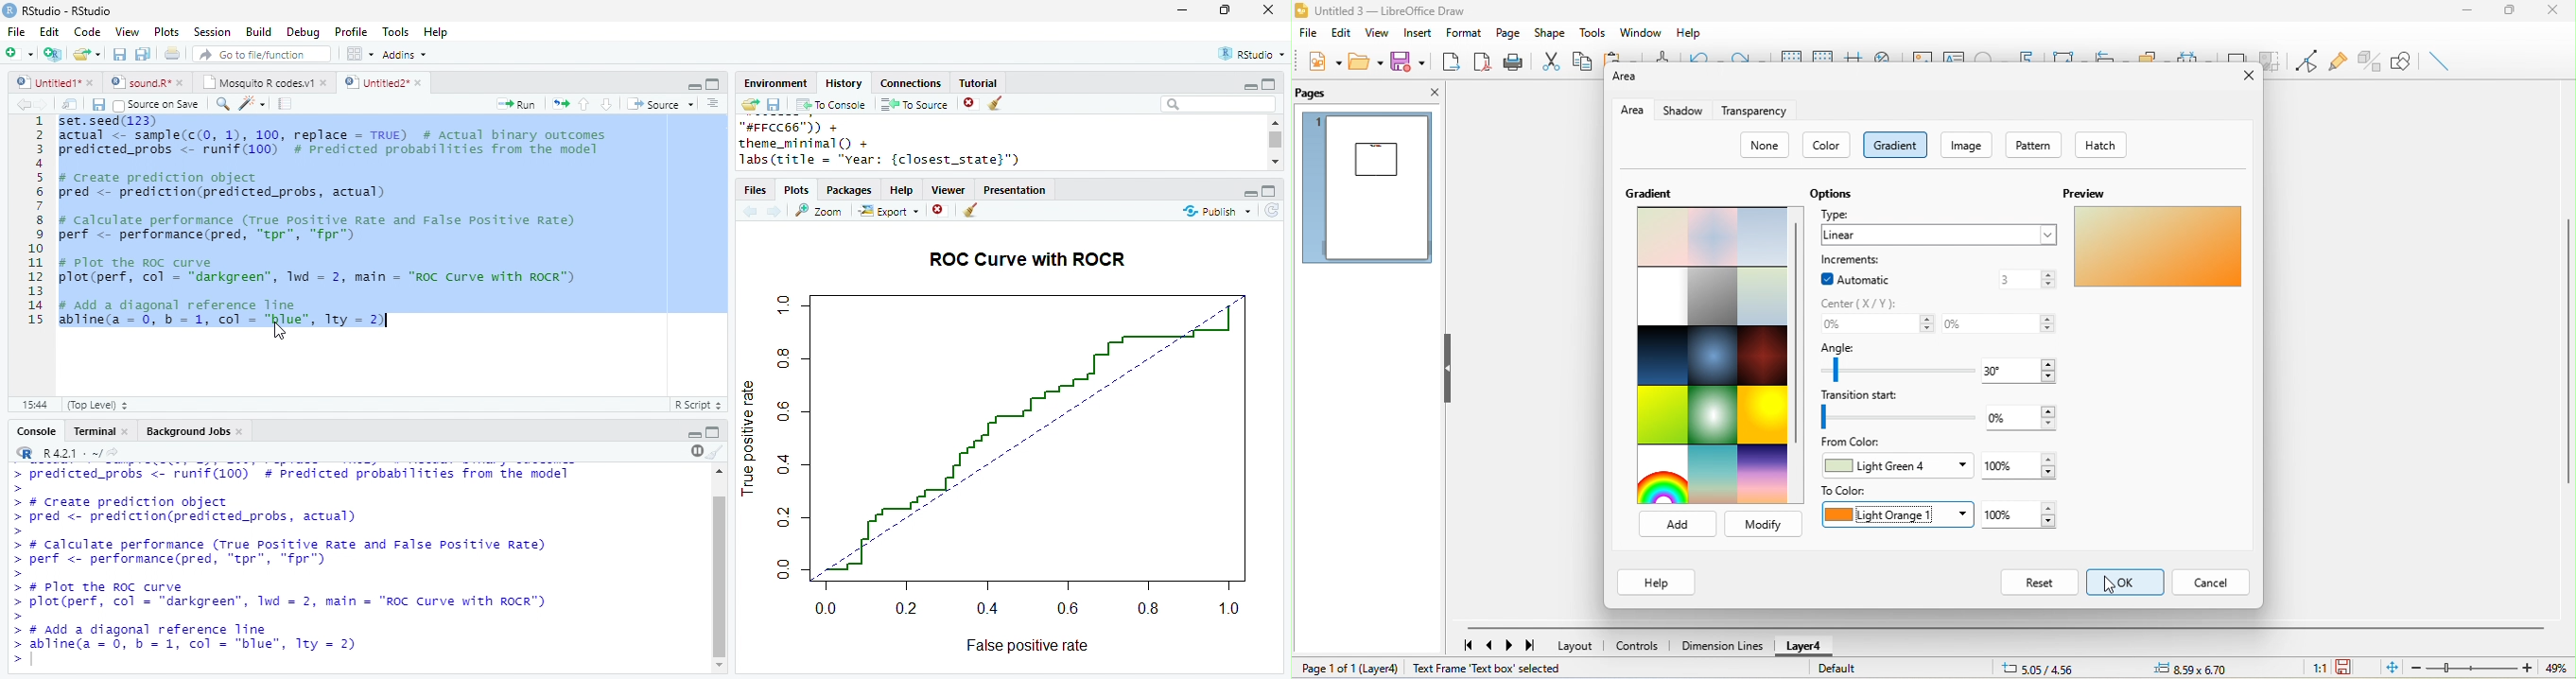  What do you see at coordinates (662, 104) in the screenshot?
I see `Source` at bounding box center [662, 104].